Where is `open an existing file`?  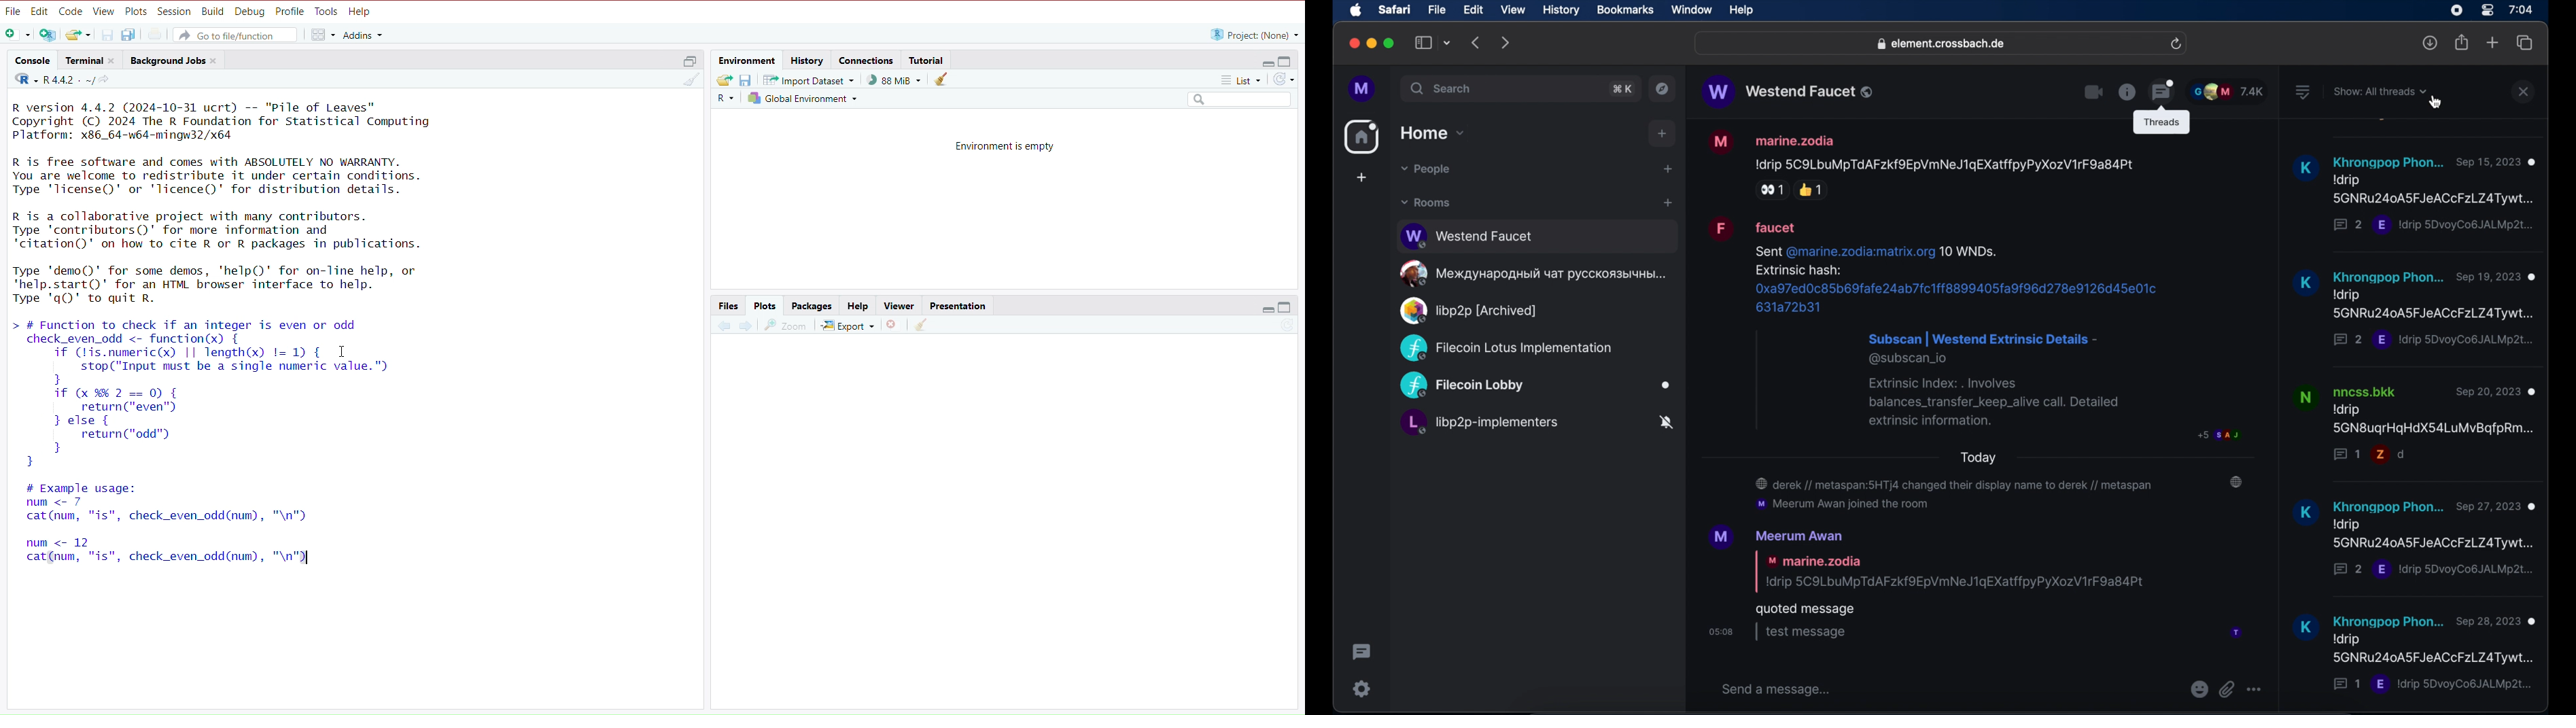 open an existing file is located at coordinates (79, 35).